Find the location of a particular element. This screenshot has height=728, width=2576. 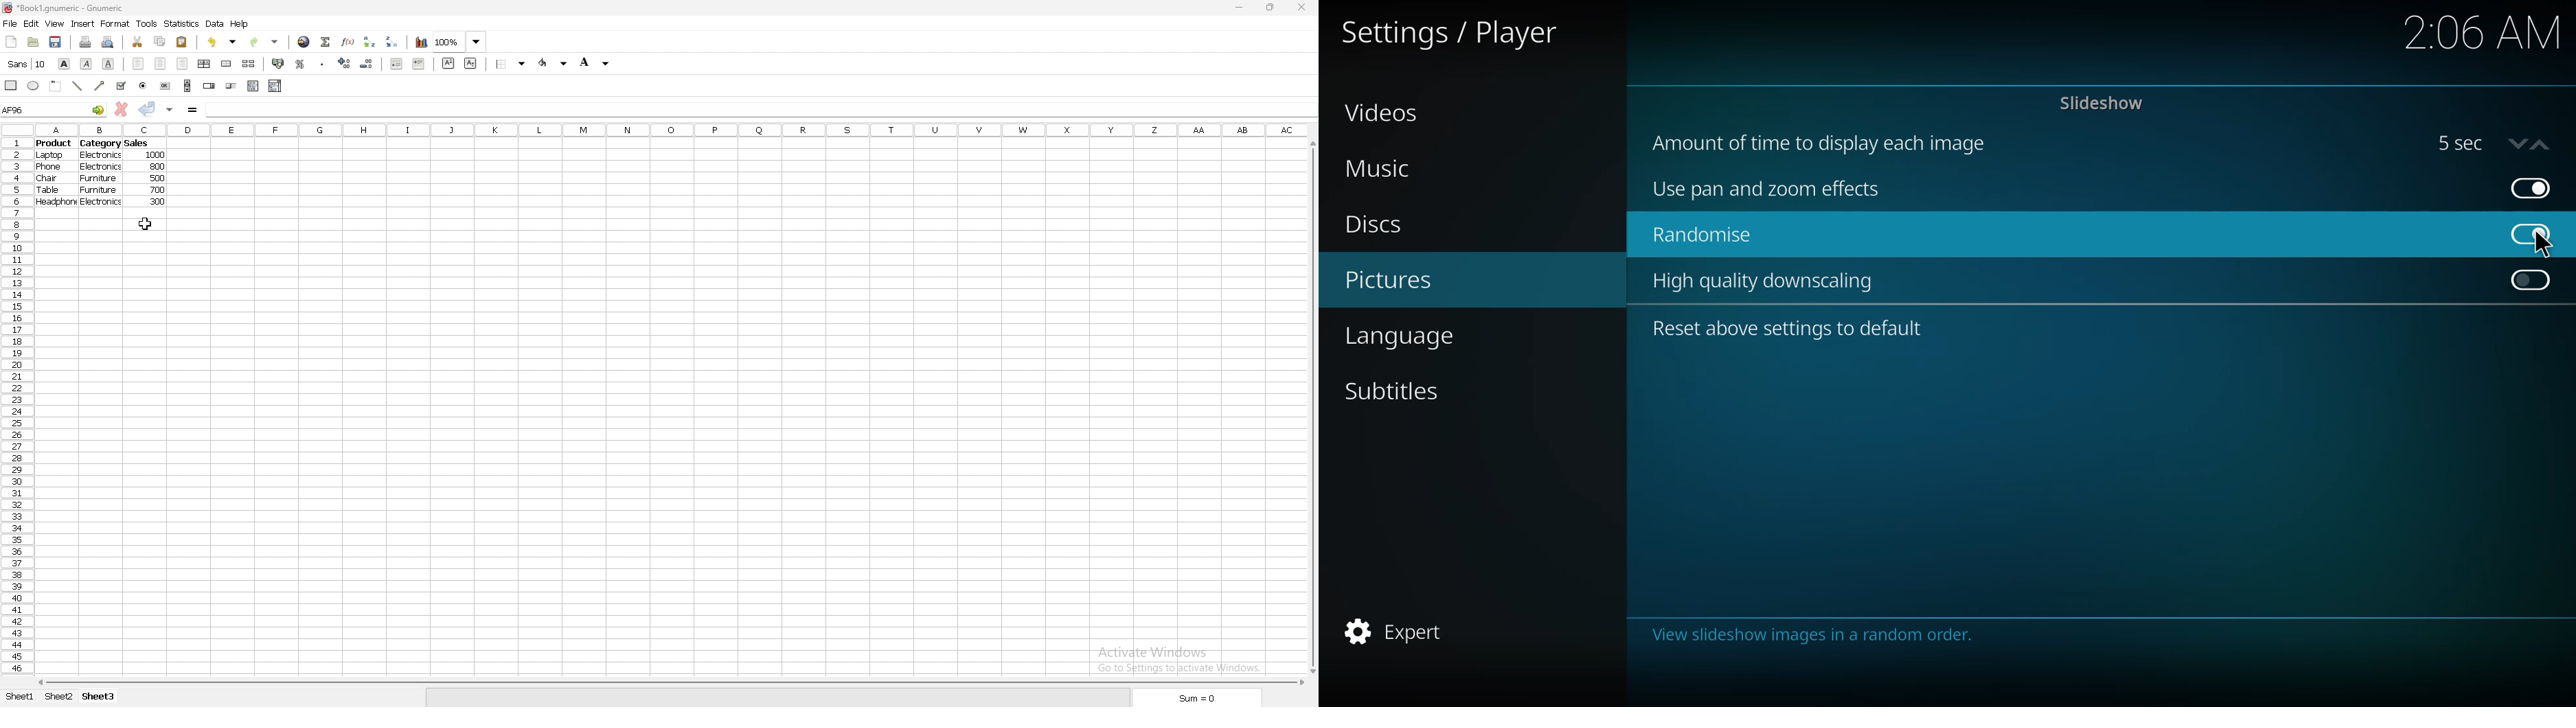

centre is located at coordinates (160, 64).